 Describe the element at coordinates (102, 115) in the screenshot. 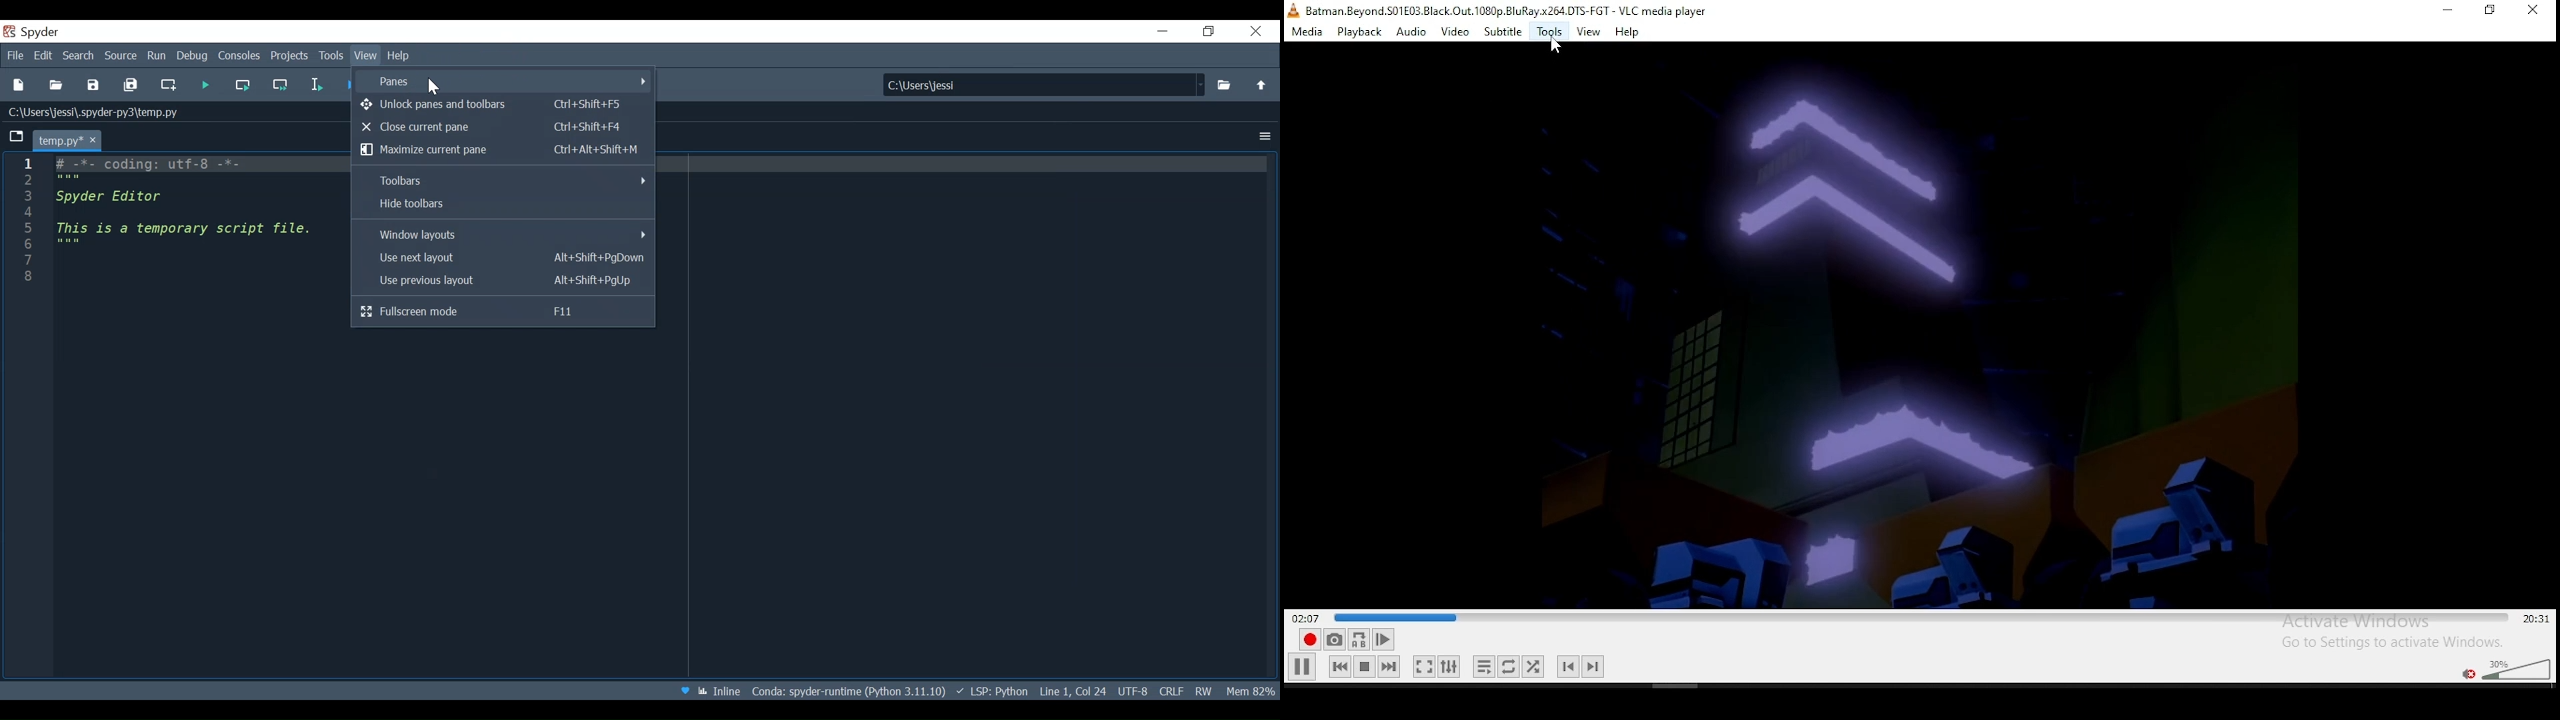

I see `C:\Users\jessi\.spyder-py3\temp.py` at that location.